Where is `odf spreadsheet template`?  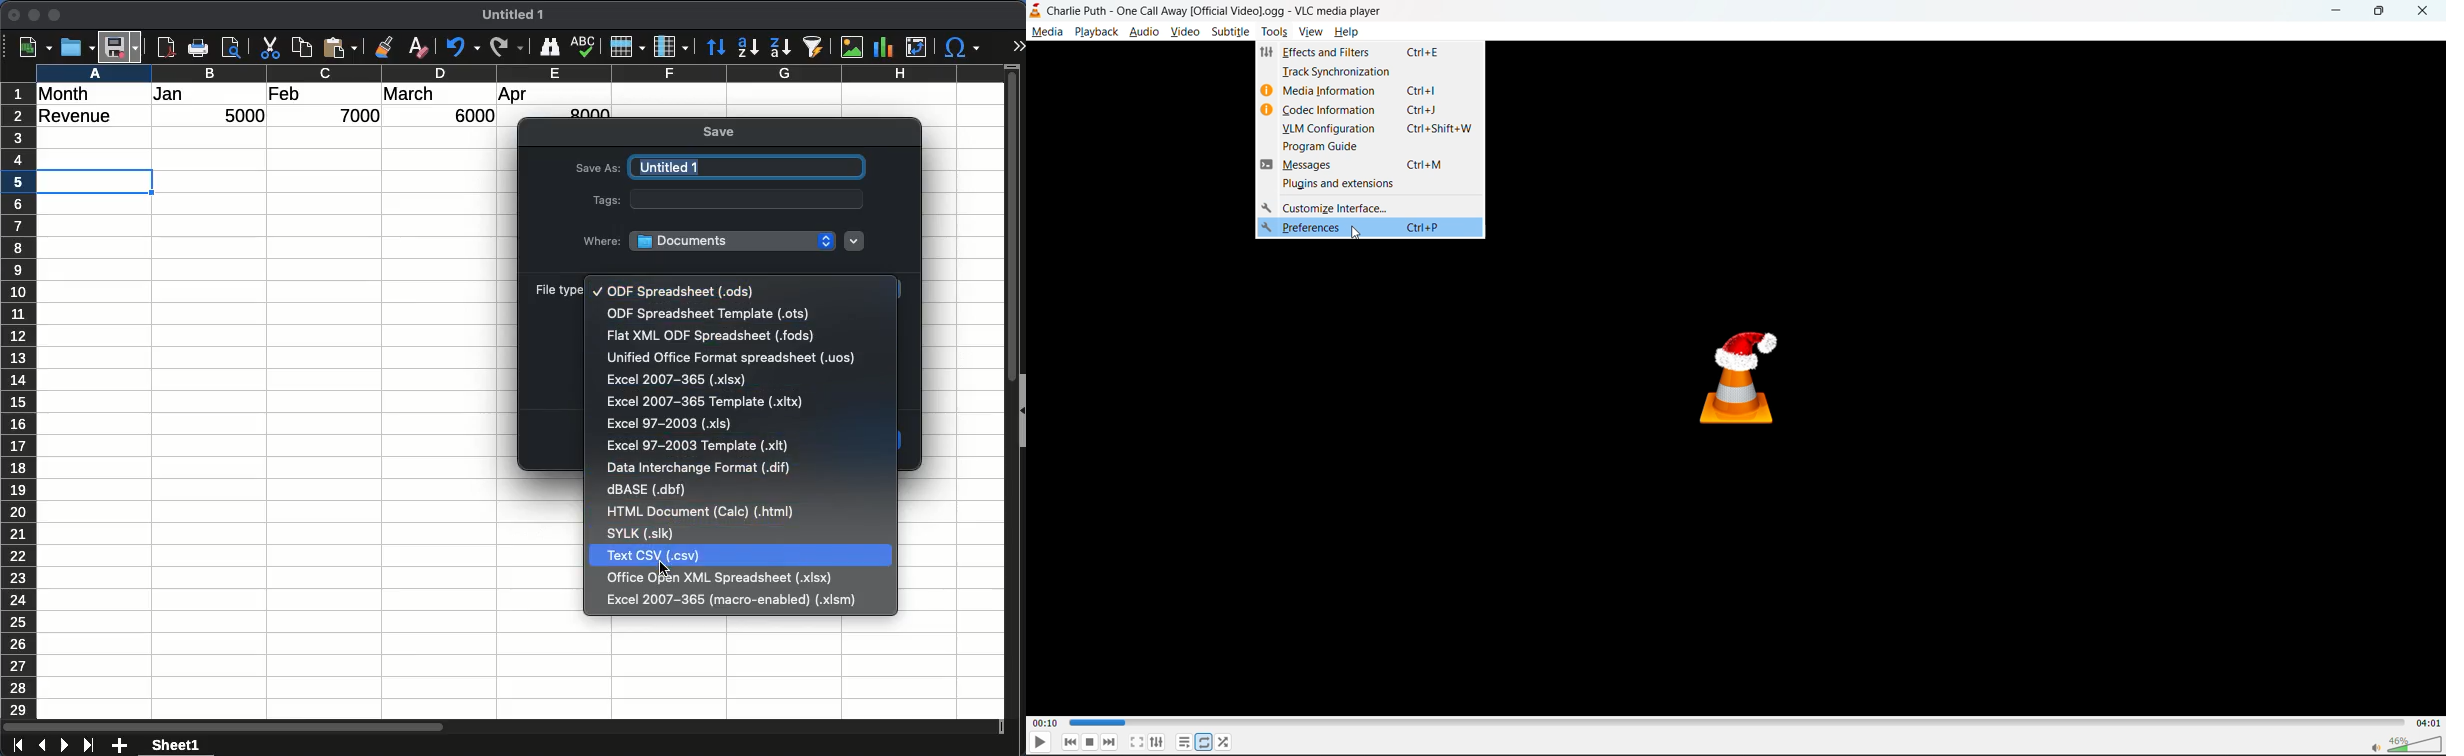 odf spreadsheet template is located at coordinates (705, 314).